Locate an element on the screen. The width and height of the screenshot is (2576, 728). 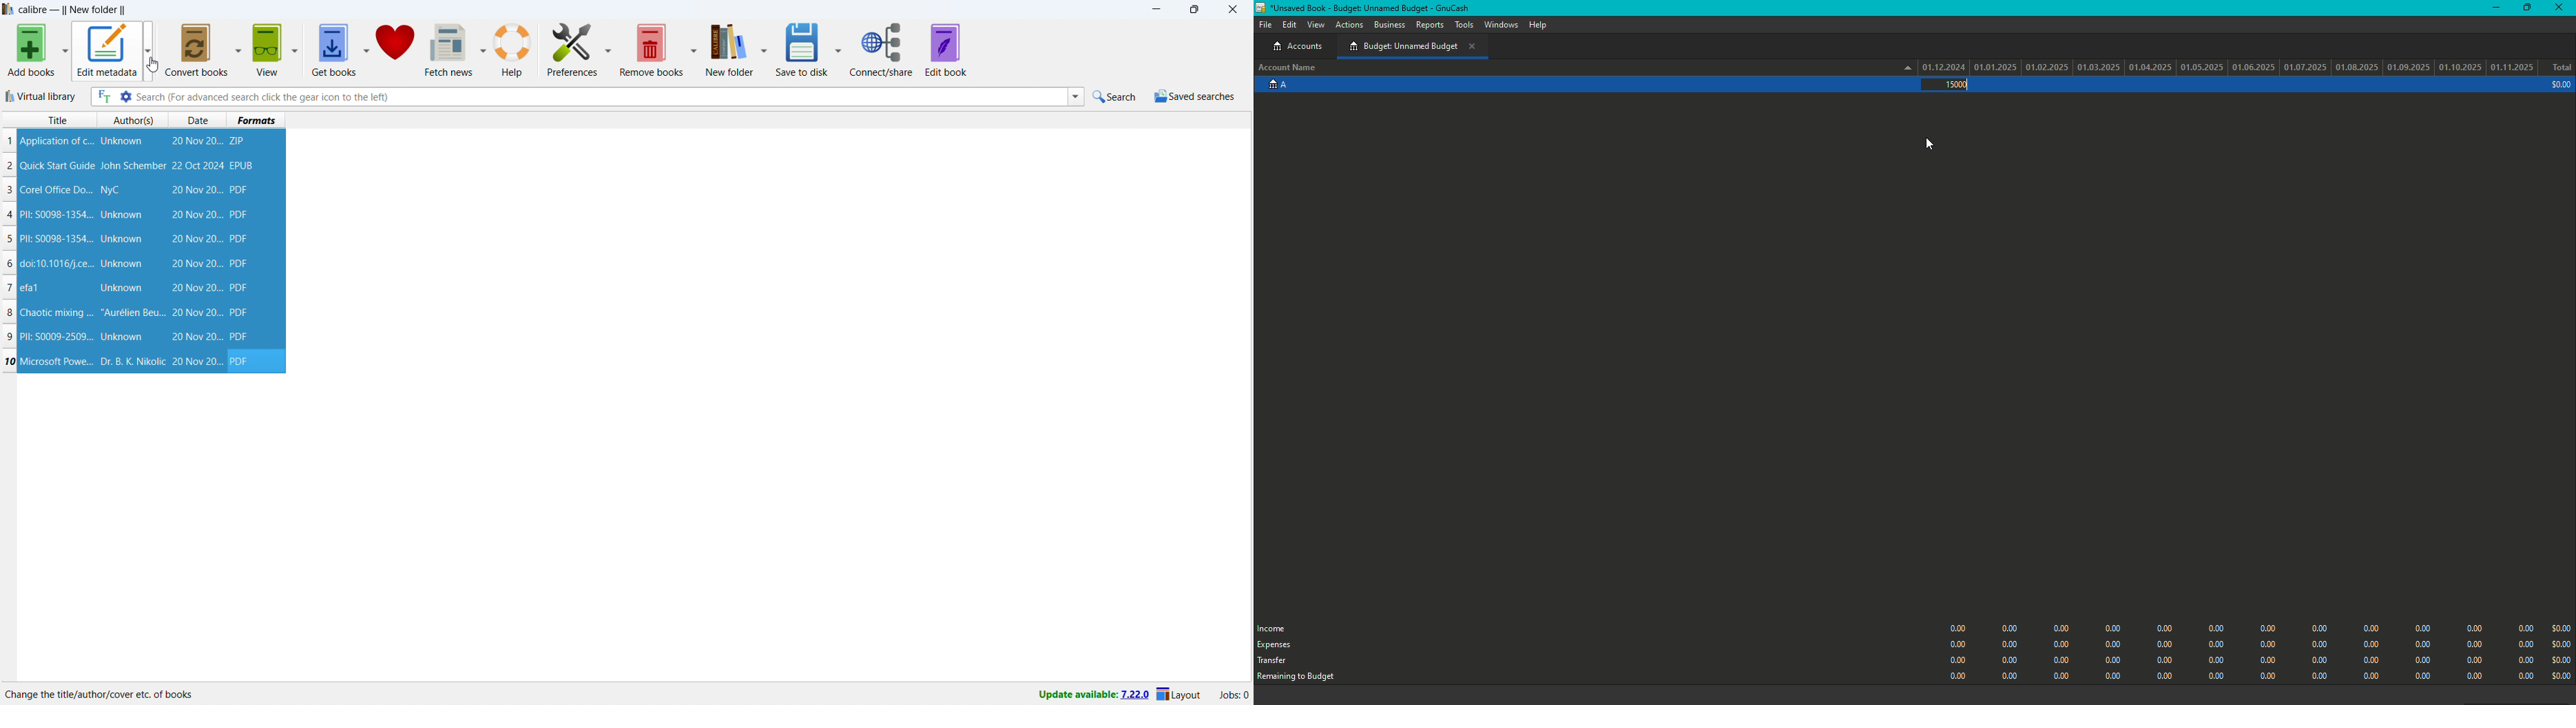
PDF is located at coordinates (240, 312).